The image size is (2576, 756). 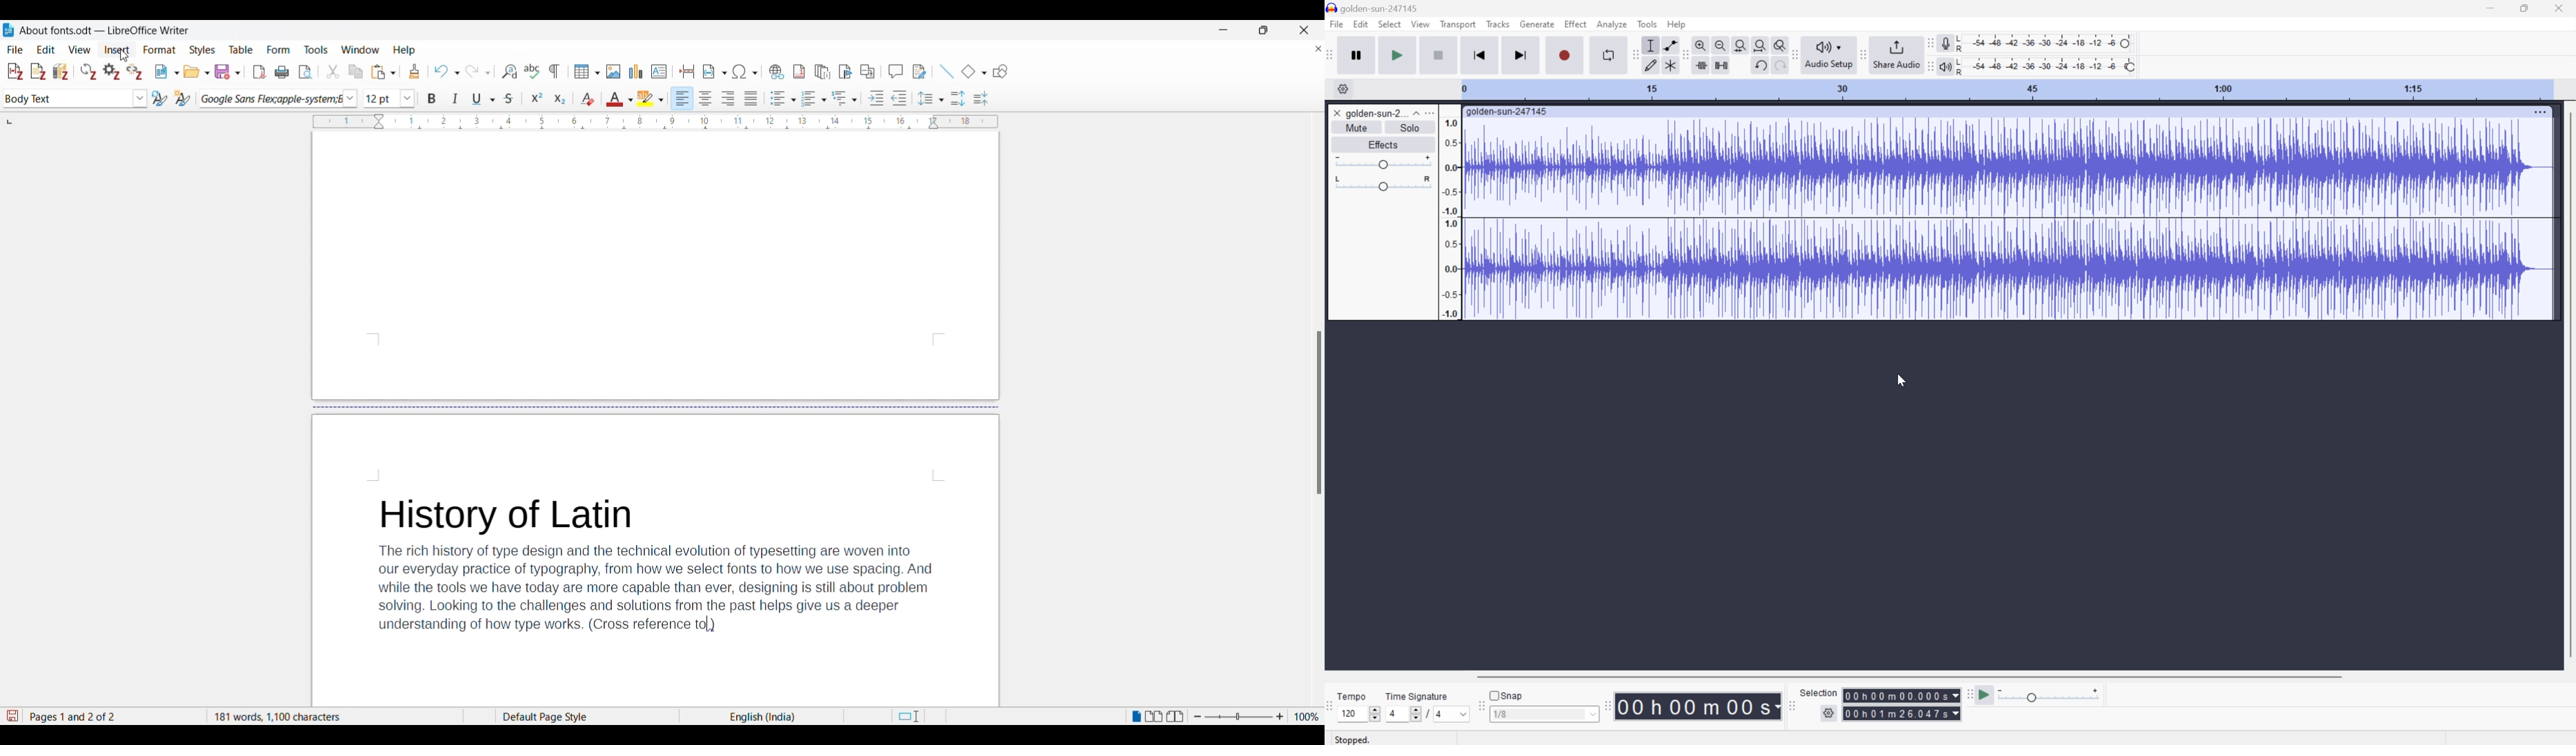 What do you see at coordinates (113, 716) in the screenshot?
I see `Page 1 and 2 of 2` at bounding box center [113, 716].